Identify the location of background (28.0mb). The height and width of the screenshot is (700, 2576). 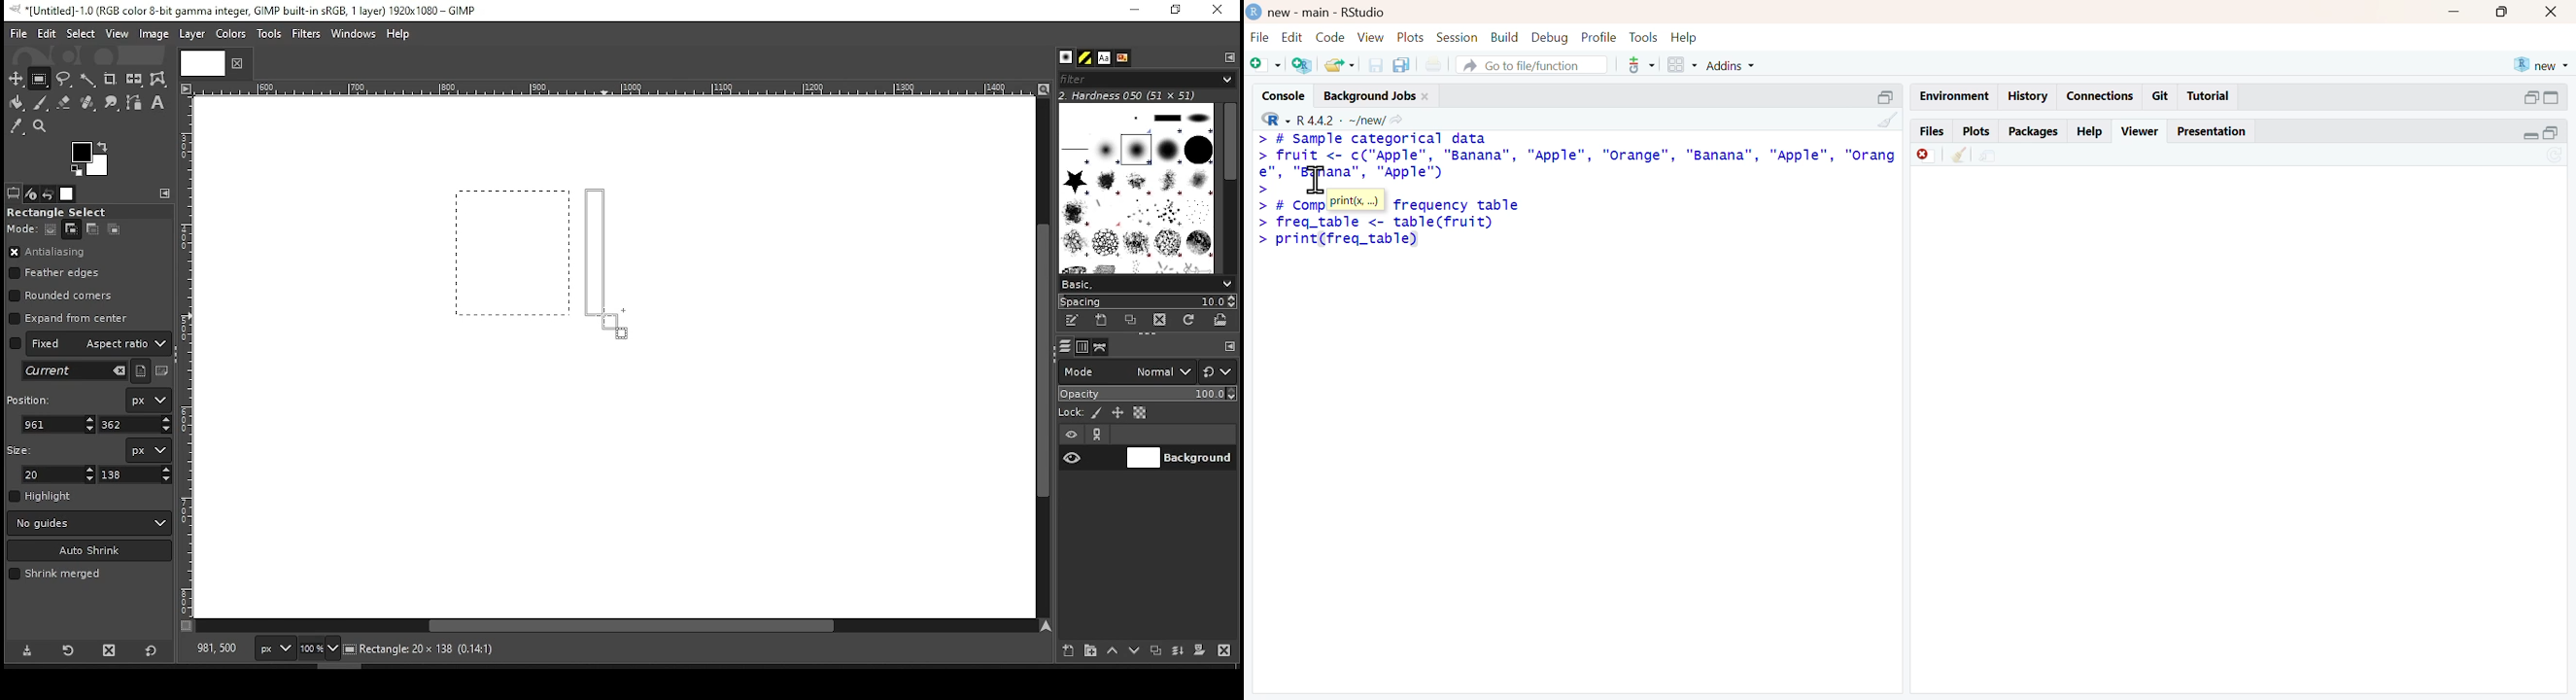
(476, 649).